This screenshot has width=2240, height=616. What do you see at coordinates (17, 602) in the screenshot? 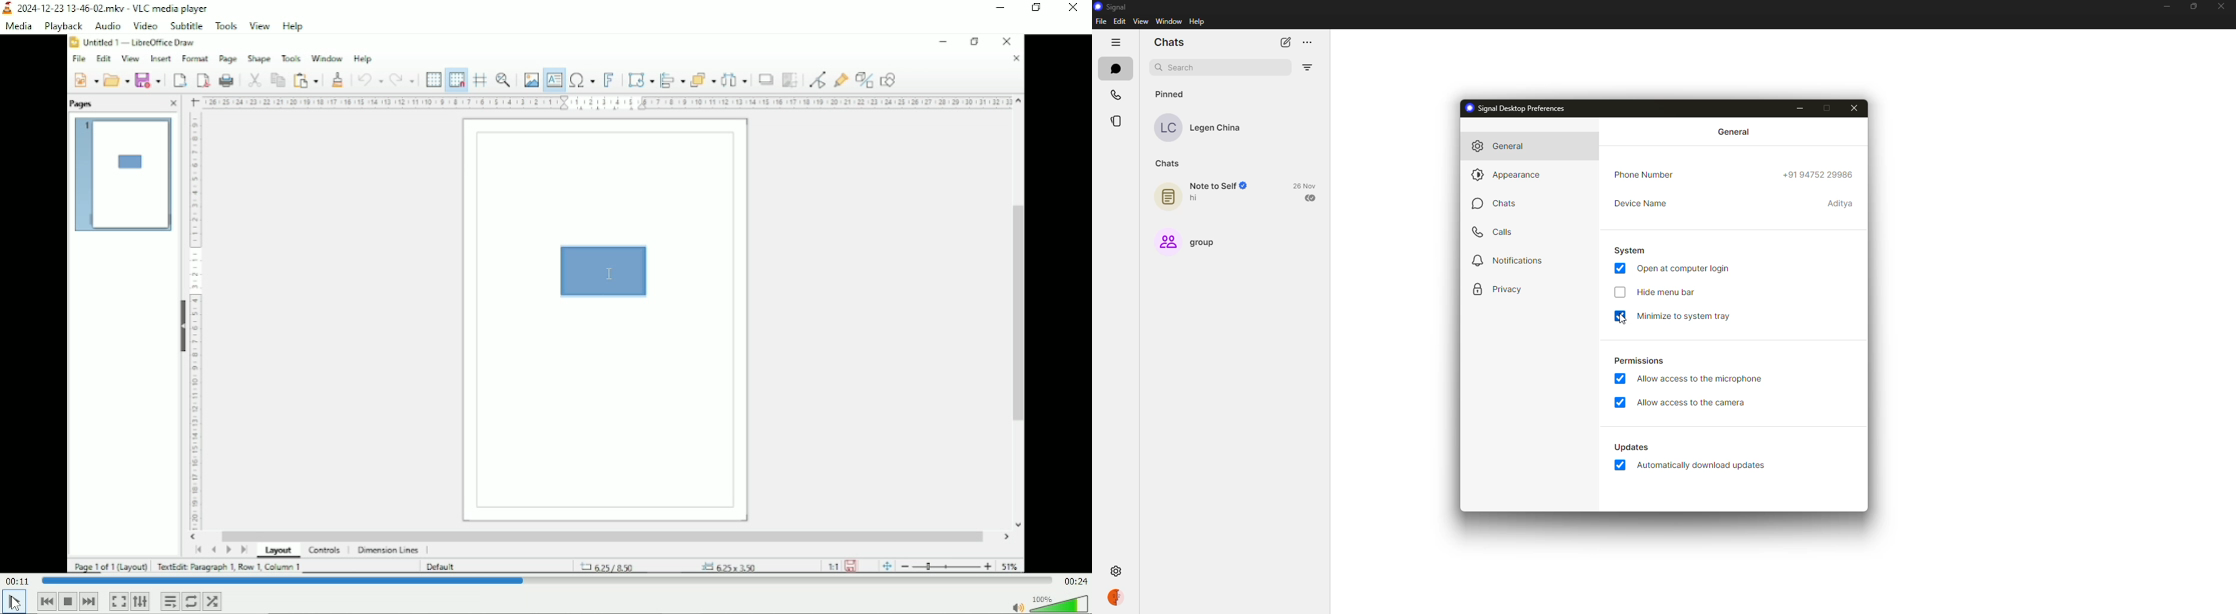
I see `play` at bounding box center [17, 602].